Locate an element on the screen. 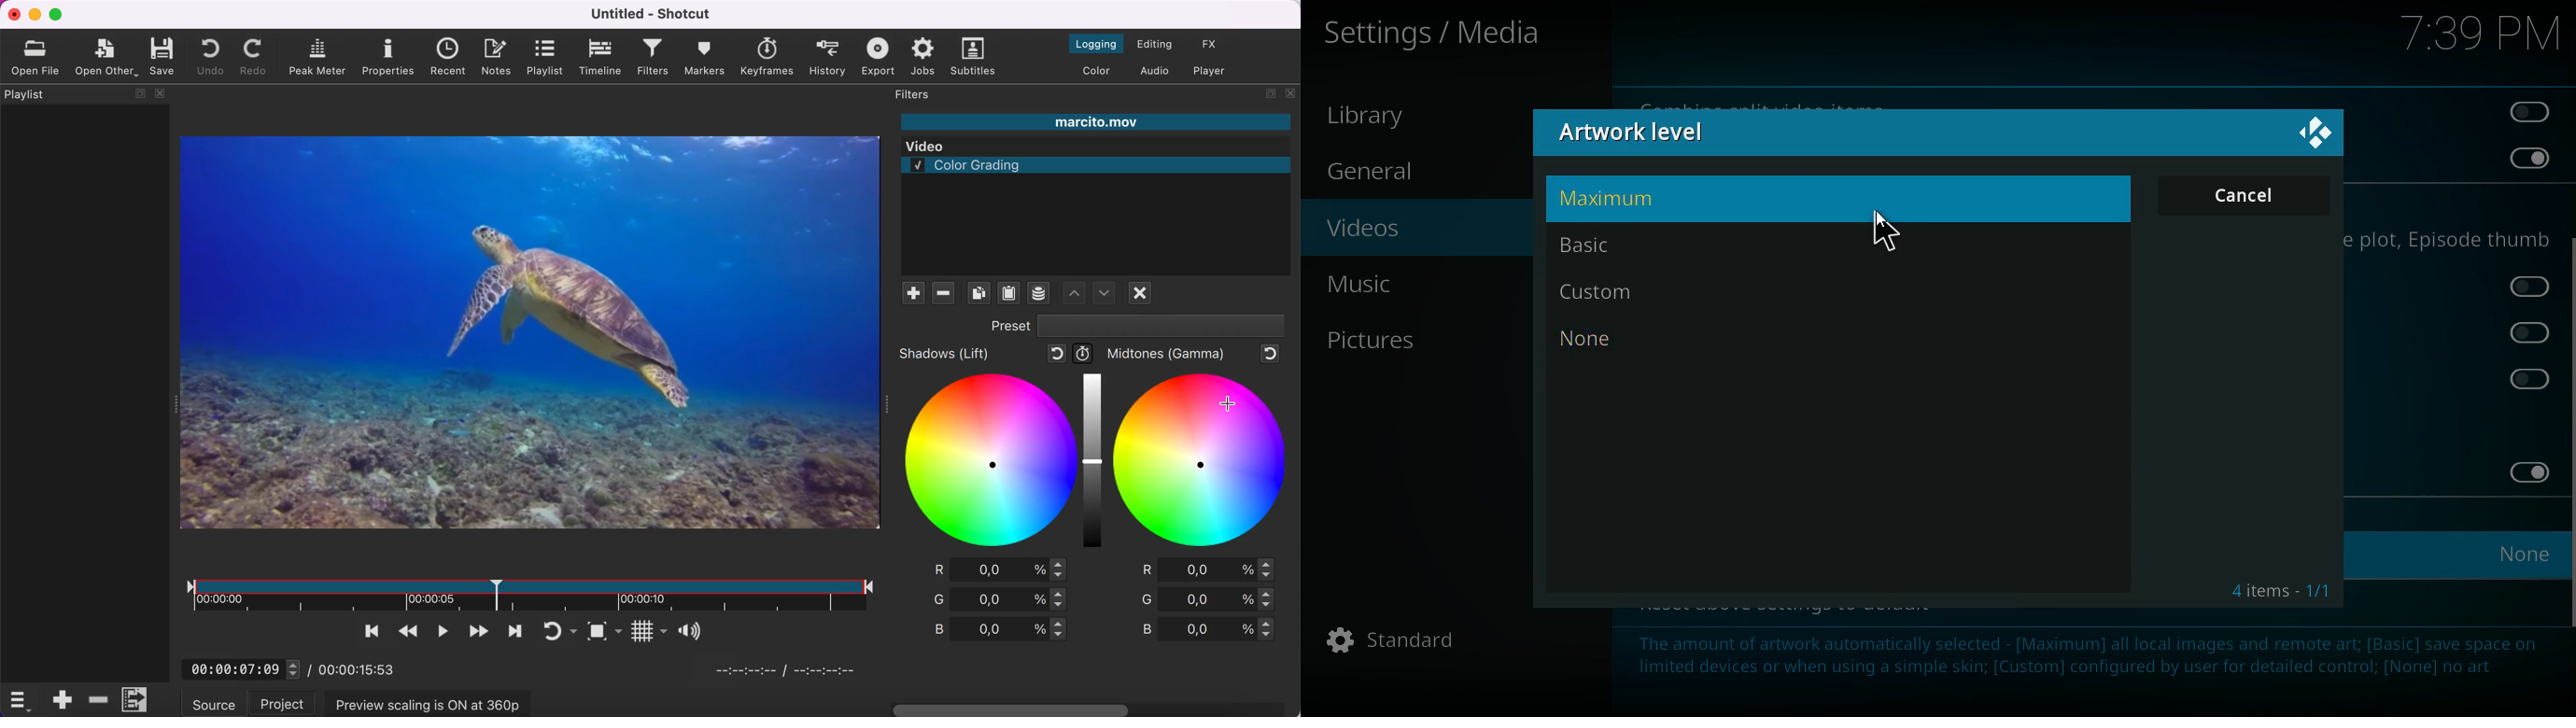 This screenshot has height=728, width=2576. redo is located at coordinates (255, 56).